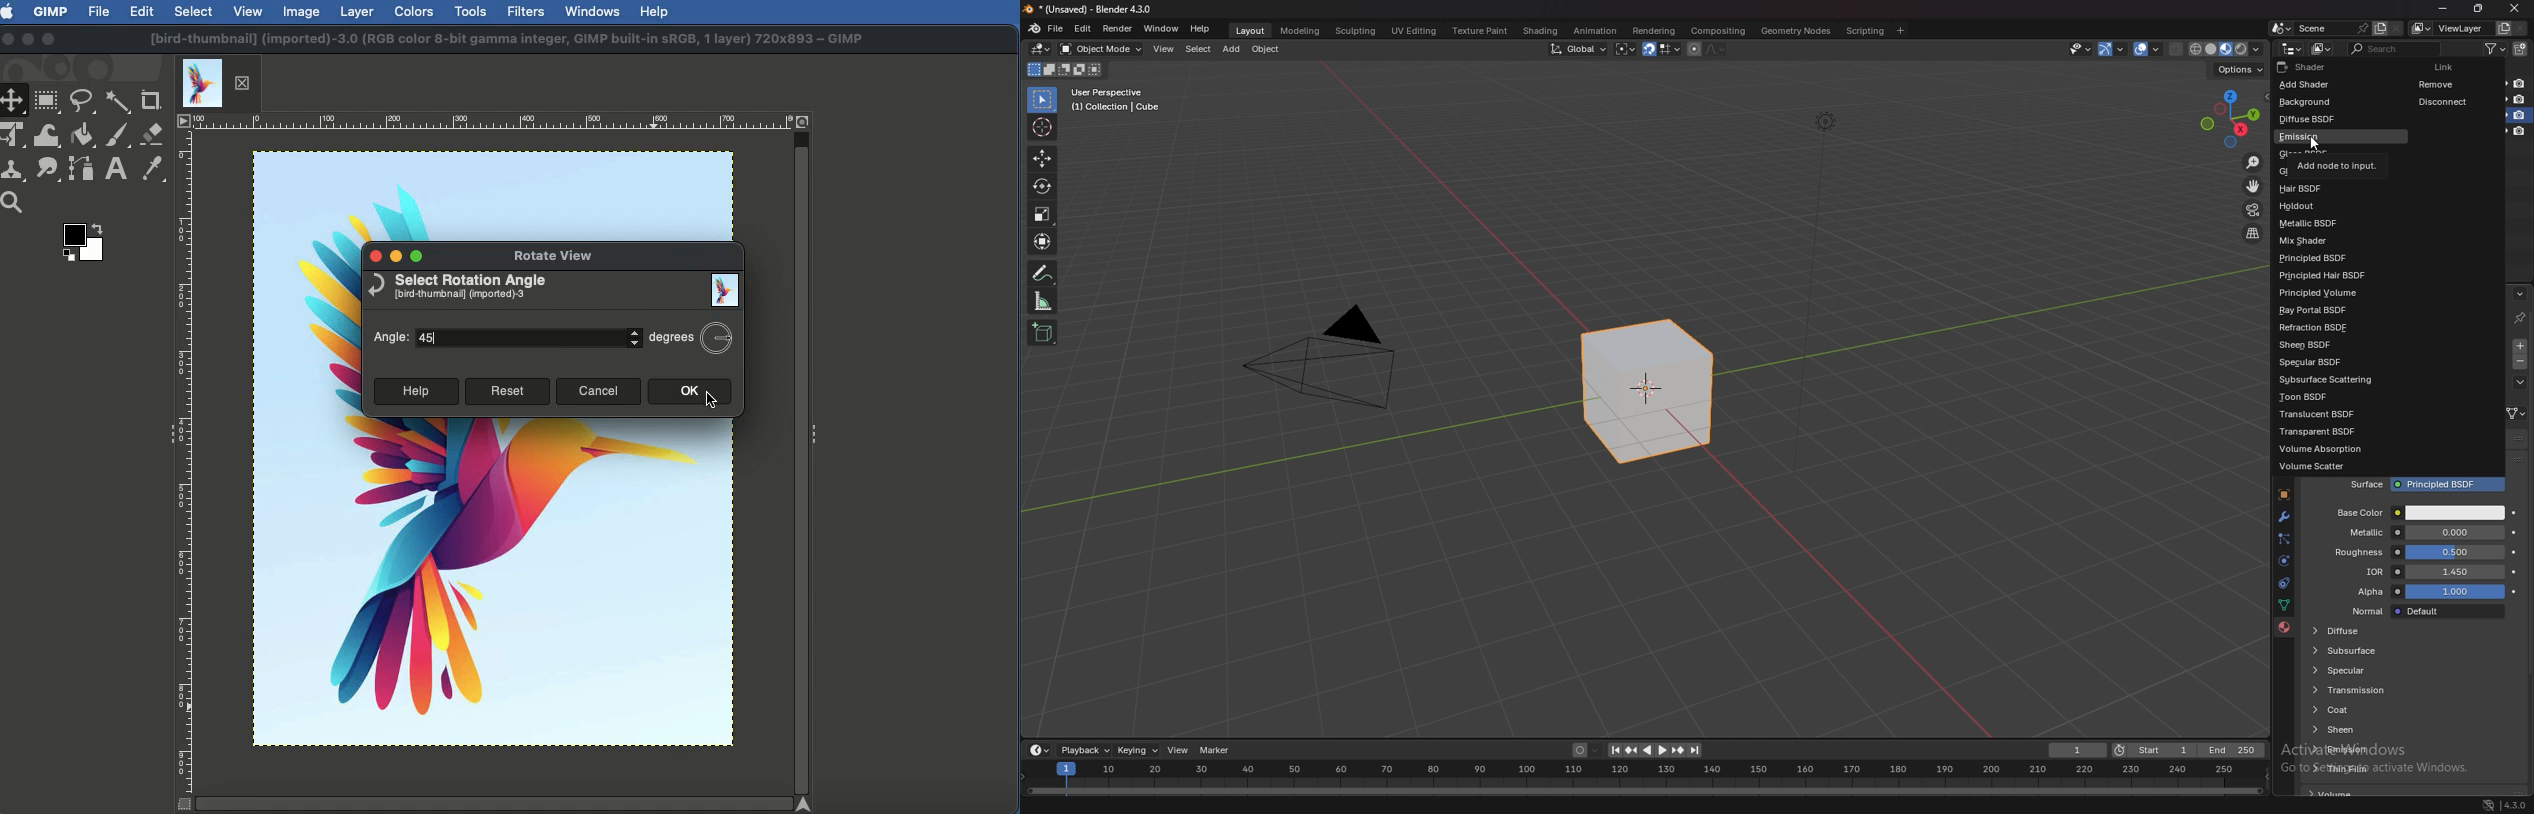 The height and width of the screenshot is (840, 2548). I want to click on Image, so click(727, 291).